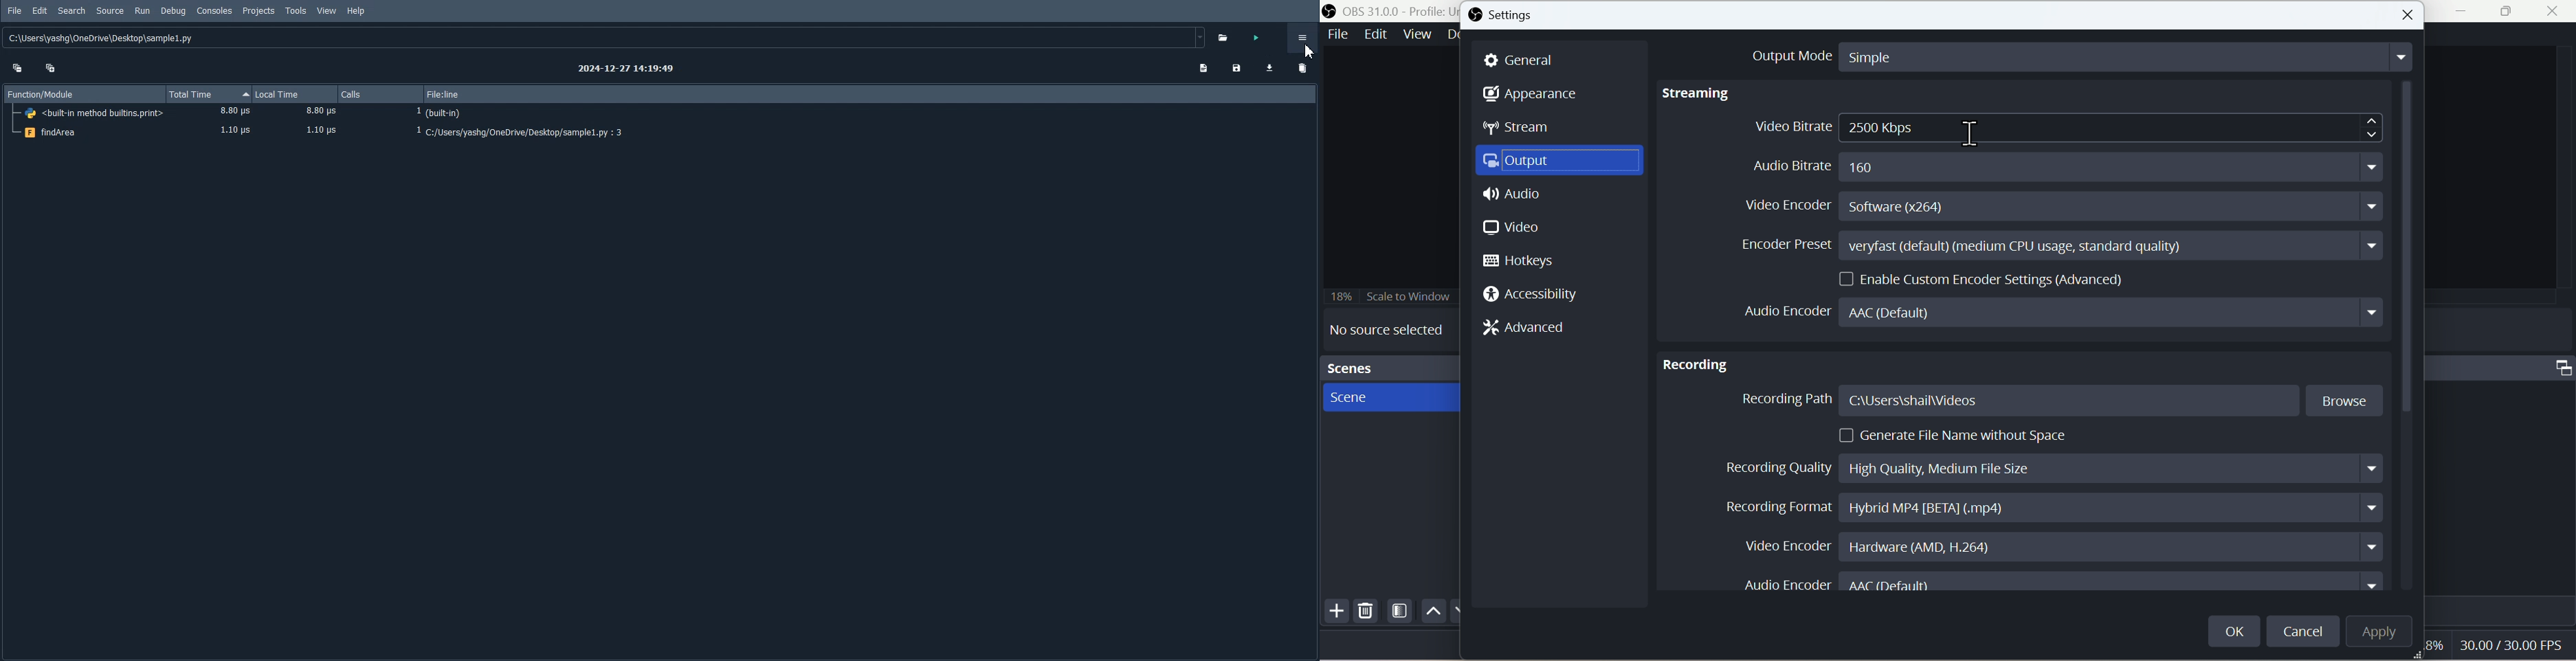  I want to click on Audio, so click(1515, 198).